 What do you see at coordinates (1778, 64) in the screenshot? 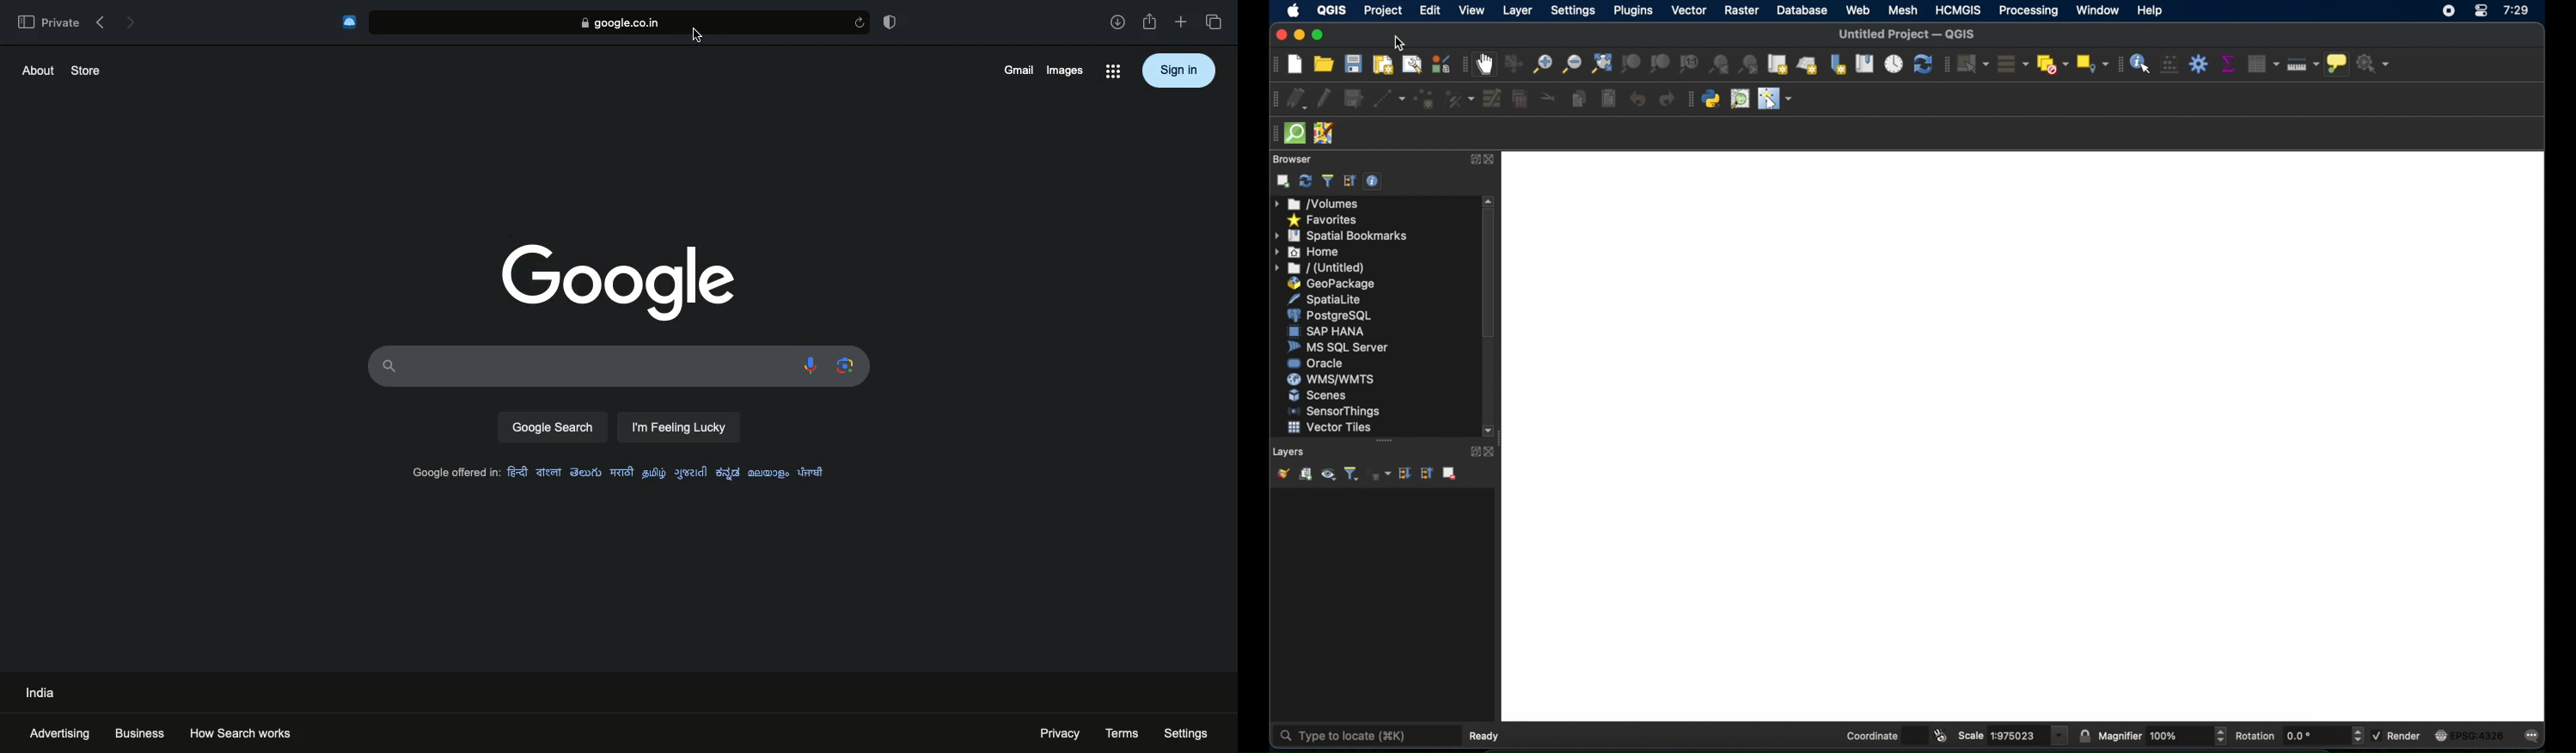
I see `new map view` at bounding box center [1778, 64].